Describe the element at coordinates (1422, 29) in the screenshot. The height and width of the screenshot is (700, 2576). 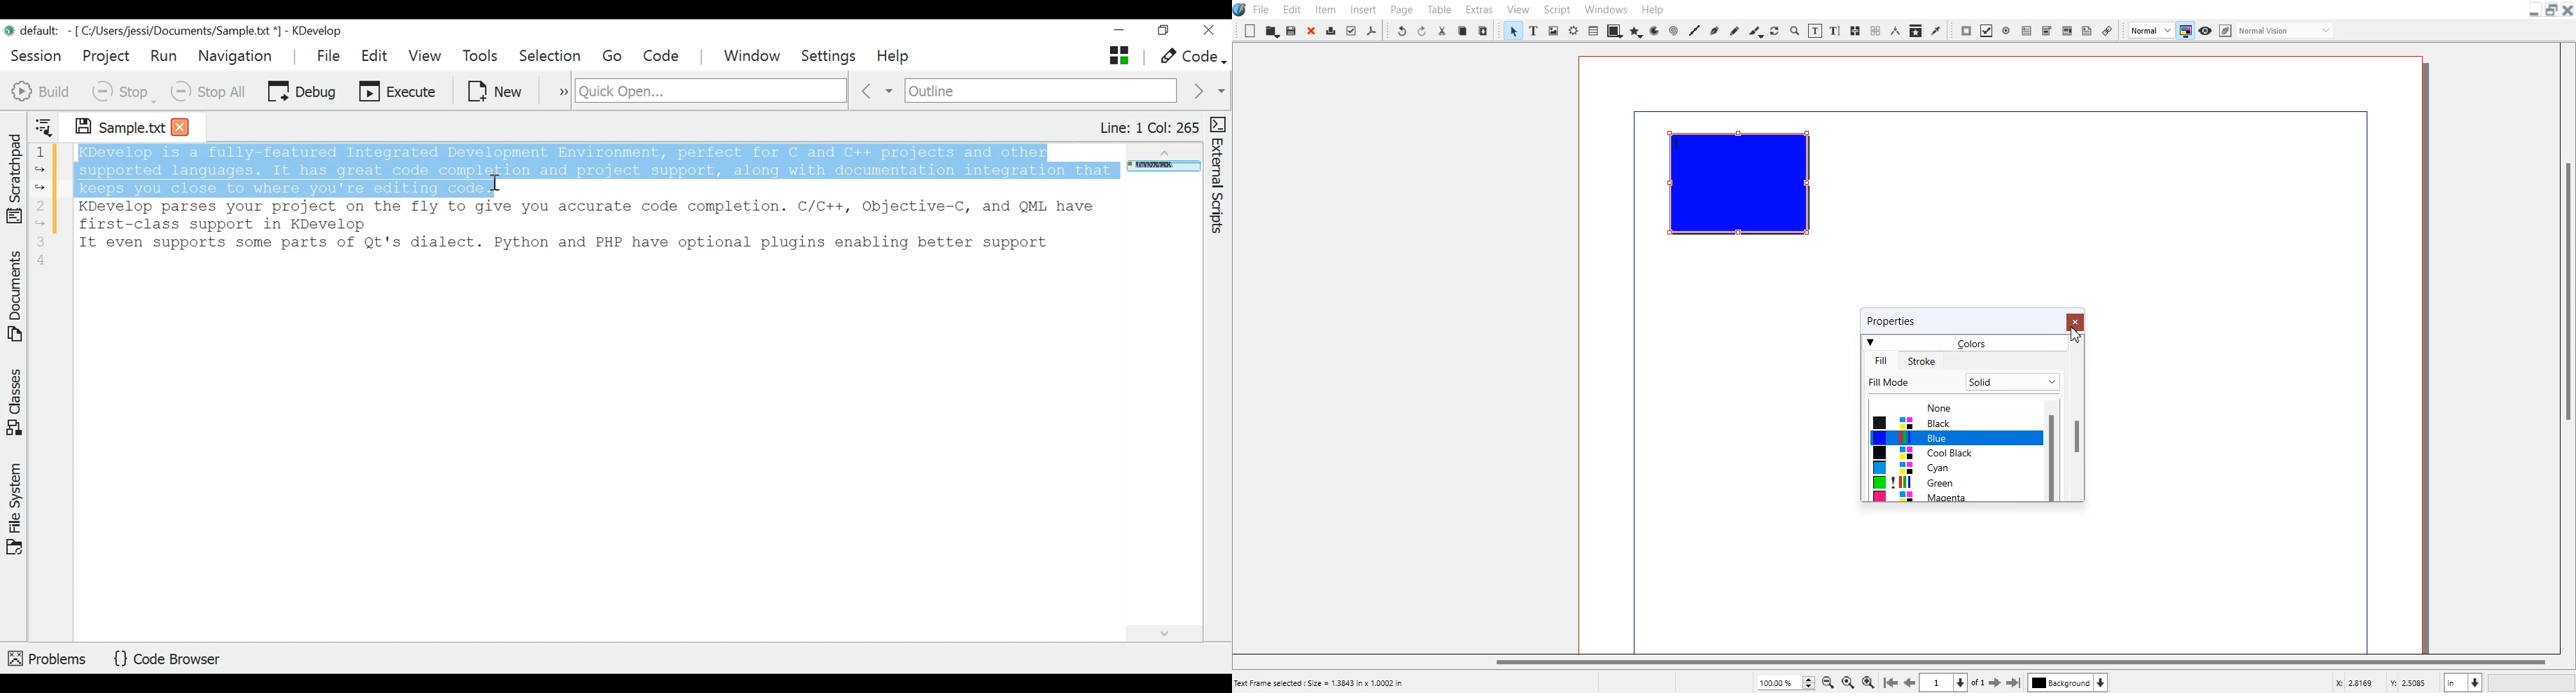
I see `Redo` at that location.